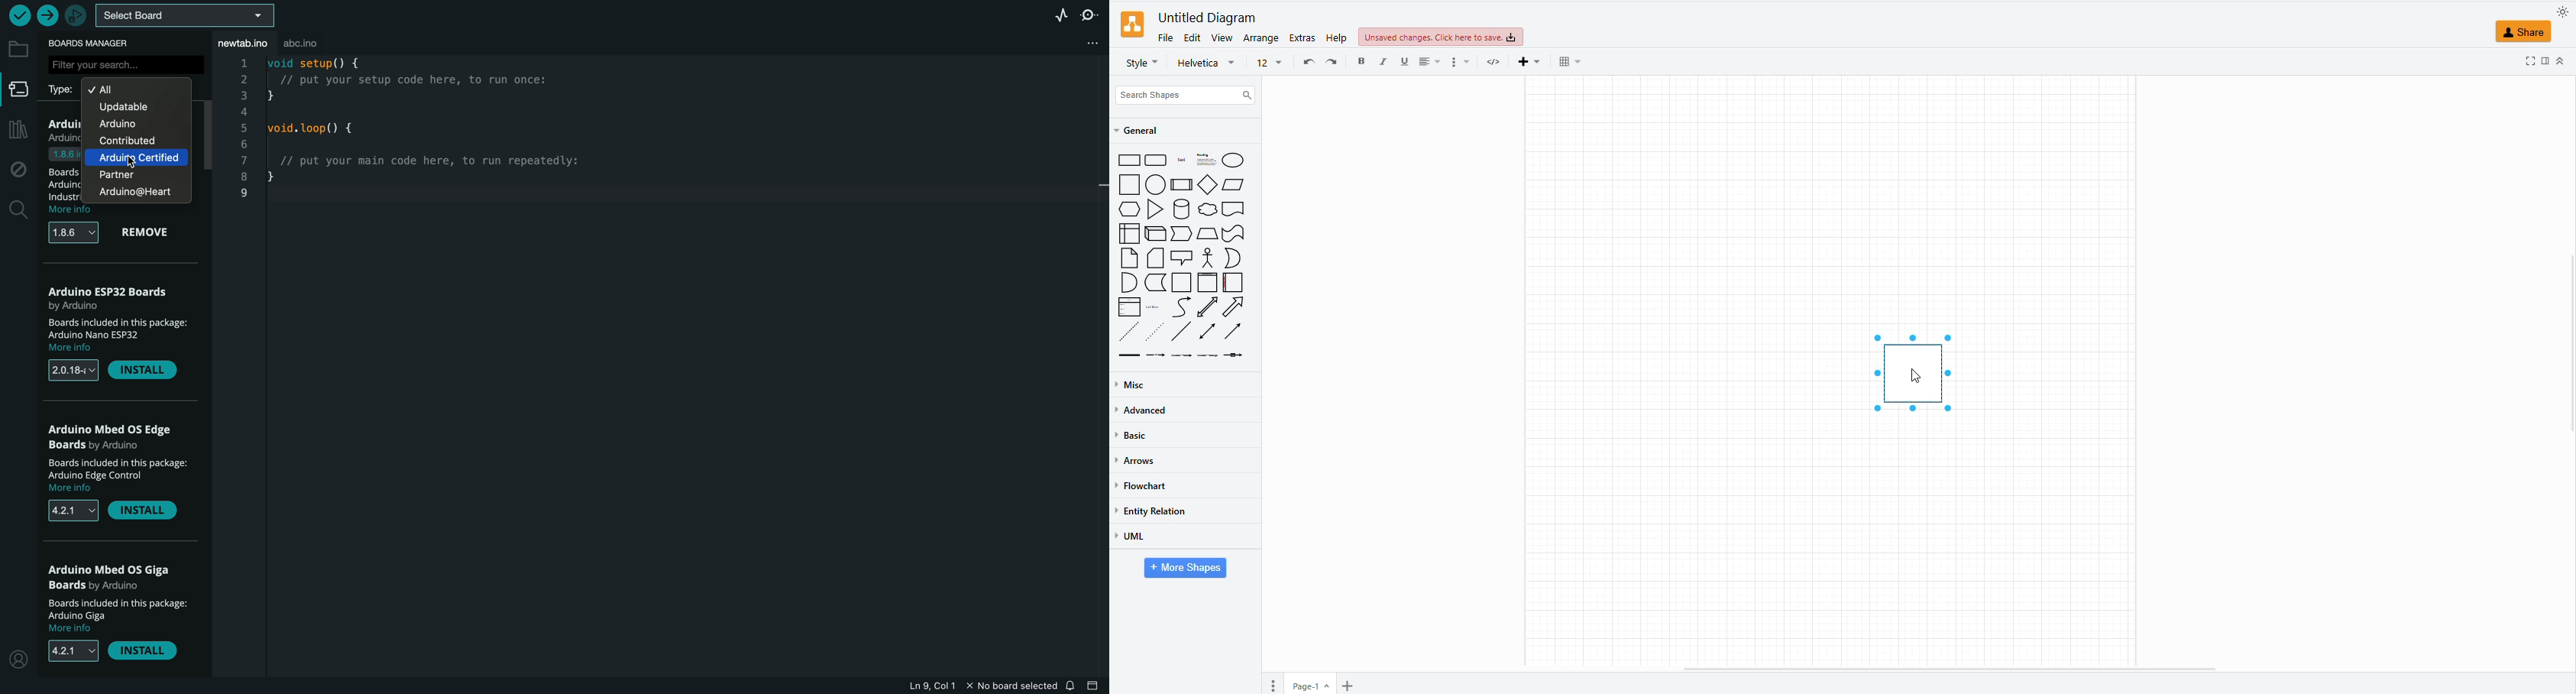  I want to click on cube, so click(1155, 235).